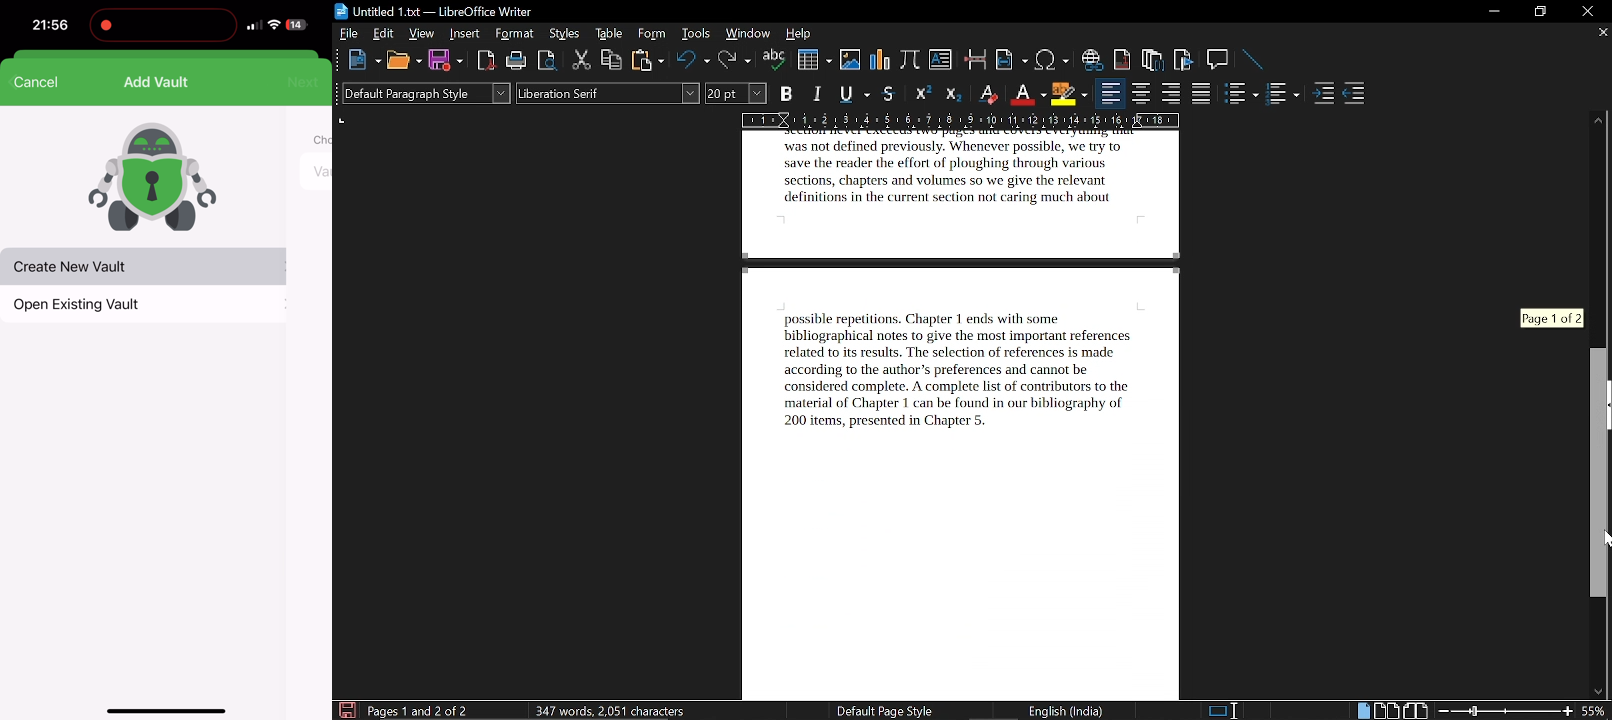 This screenshot has width=1624, height=728. What do you see at coordinates (922, 95) in the screenshot?
I see `superscript` at bounding box center [922, 95].